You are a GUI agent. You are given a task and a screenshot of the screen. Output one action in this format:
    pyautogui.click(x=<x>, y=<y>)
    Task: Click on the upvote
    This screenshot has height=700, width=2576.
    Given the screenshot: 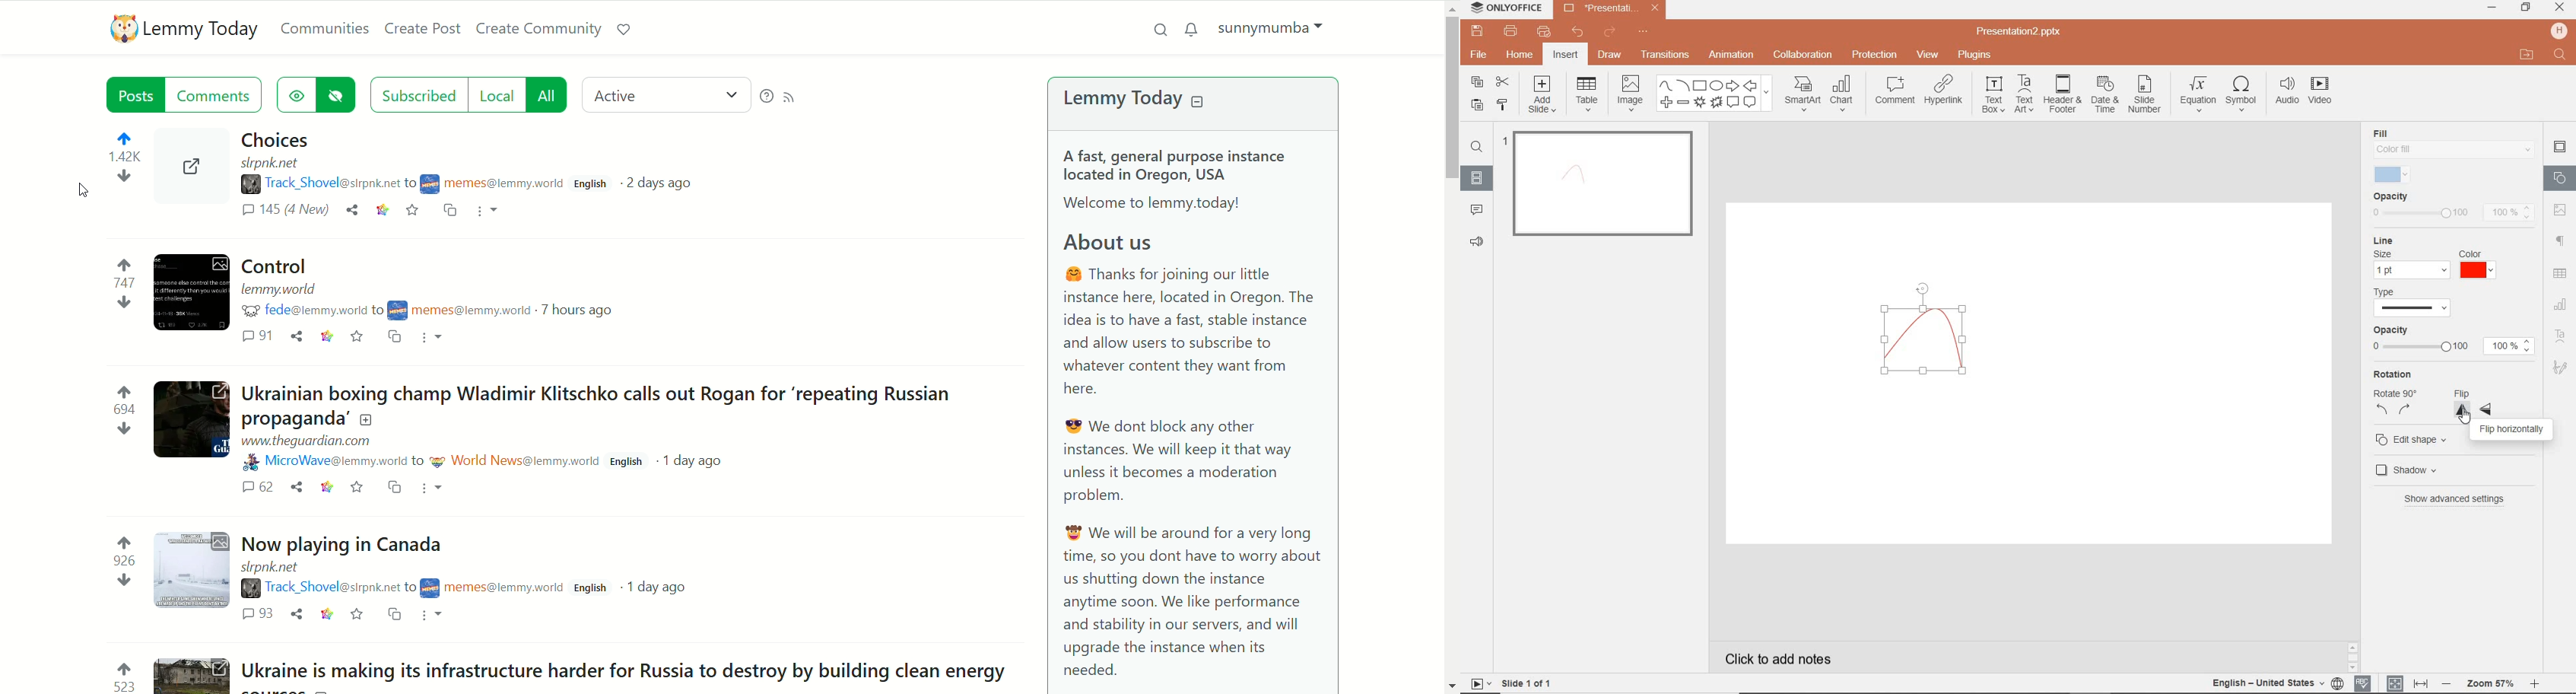 What is the action you would take?
    pyautogui.click(x=124, y=667)
    